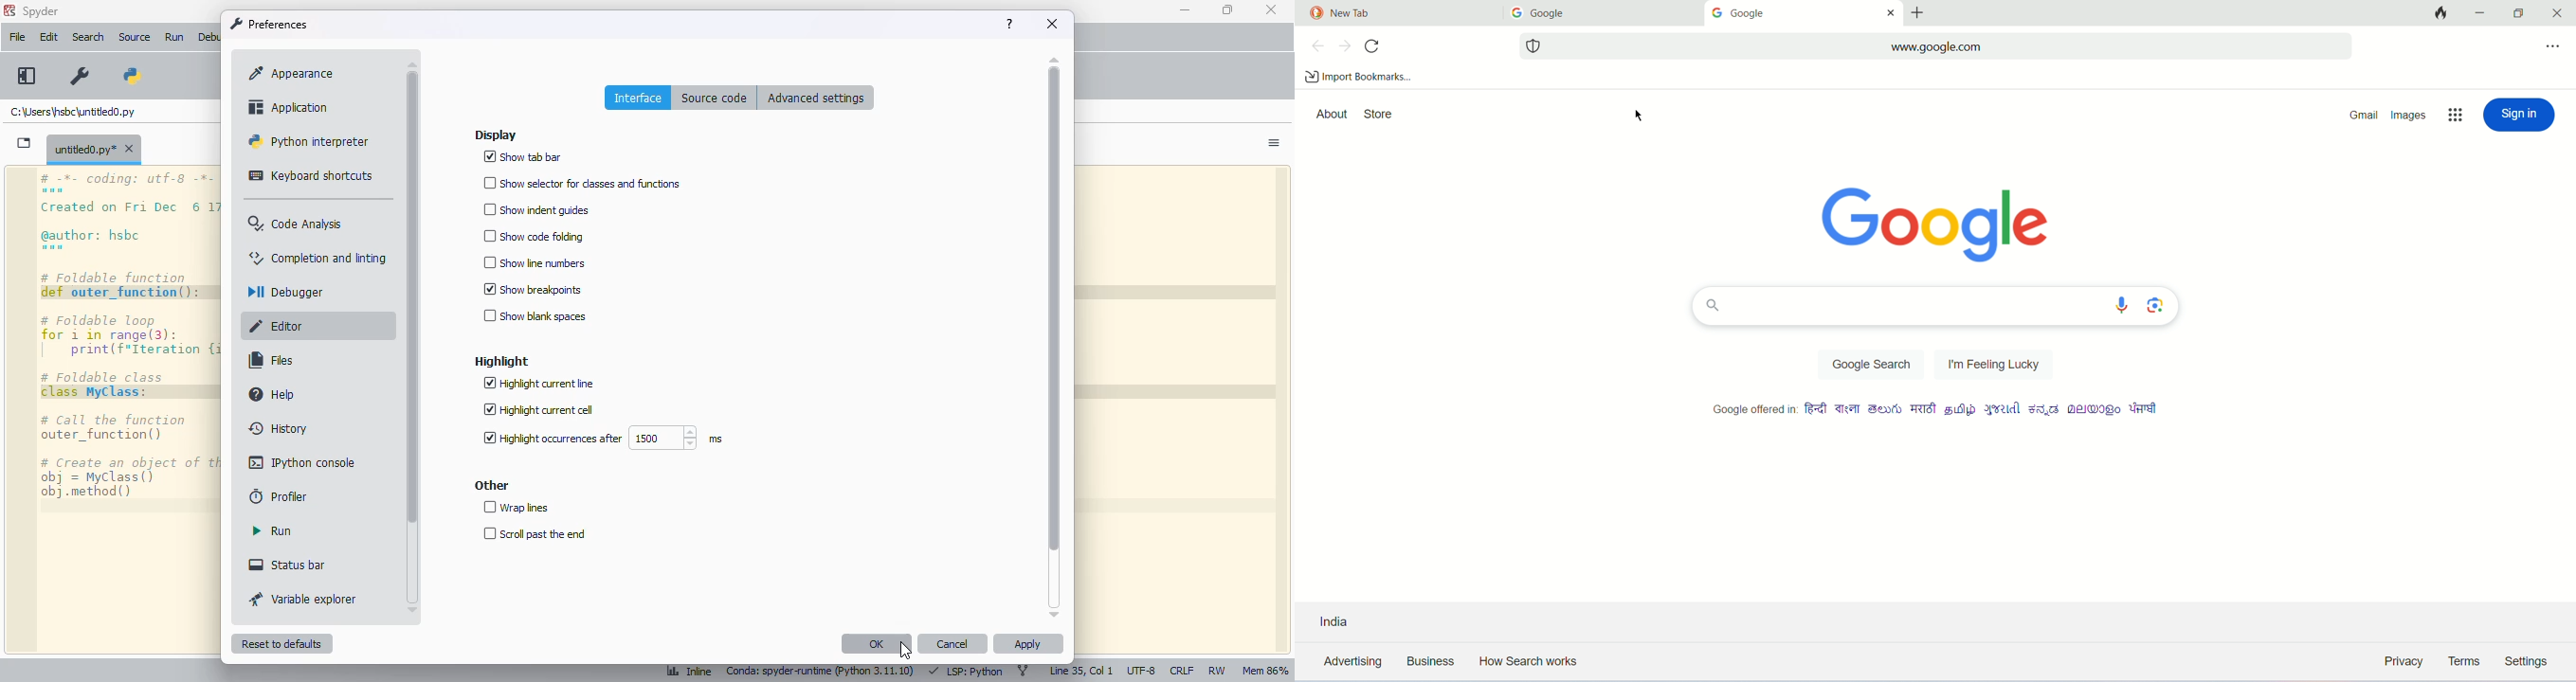 The image size is (2576, 700). What do you see at coordinates (601, 439) in the screenshot?
I see `highlight occurrences after 1500 ms` at bounding box center [601, 439].